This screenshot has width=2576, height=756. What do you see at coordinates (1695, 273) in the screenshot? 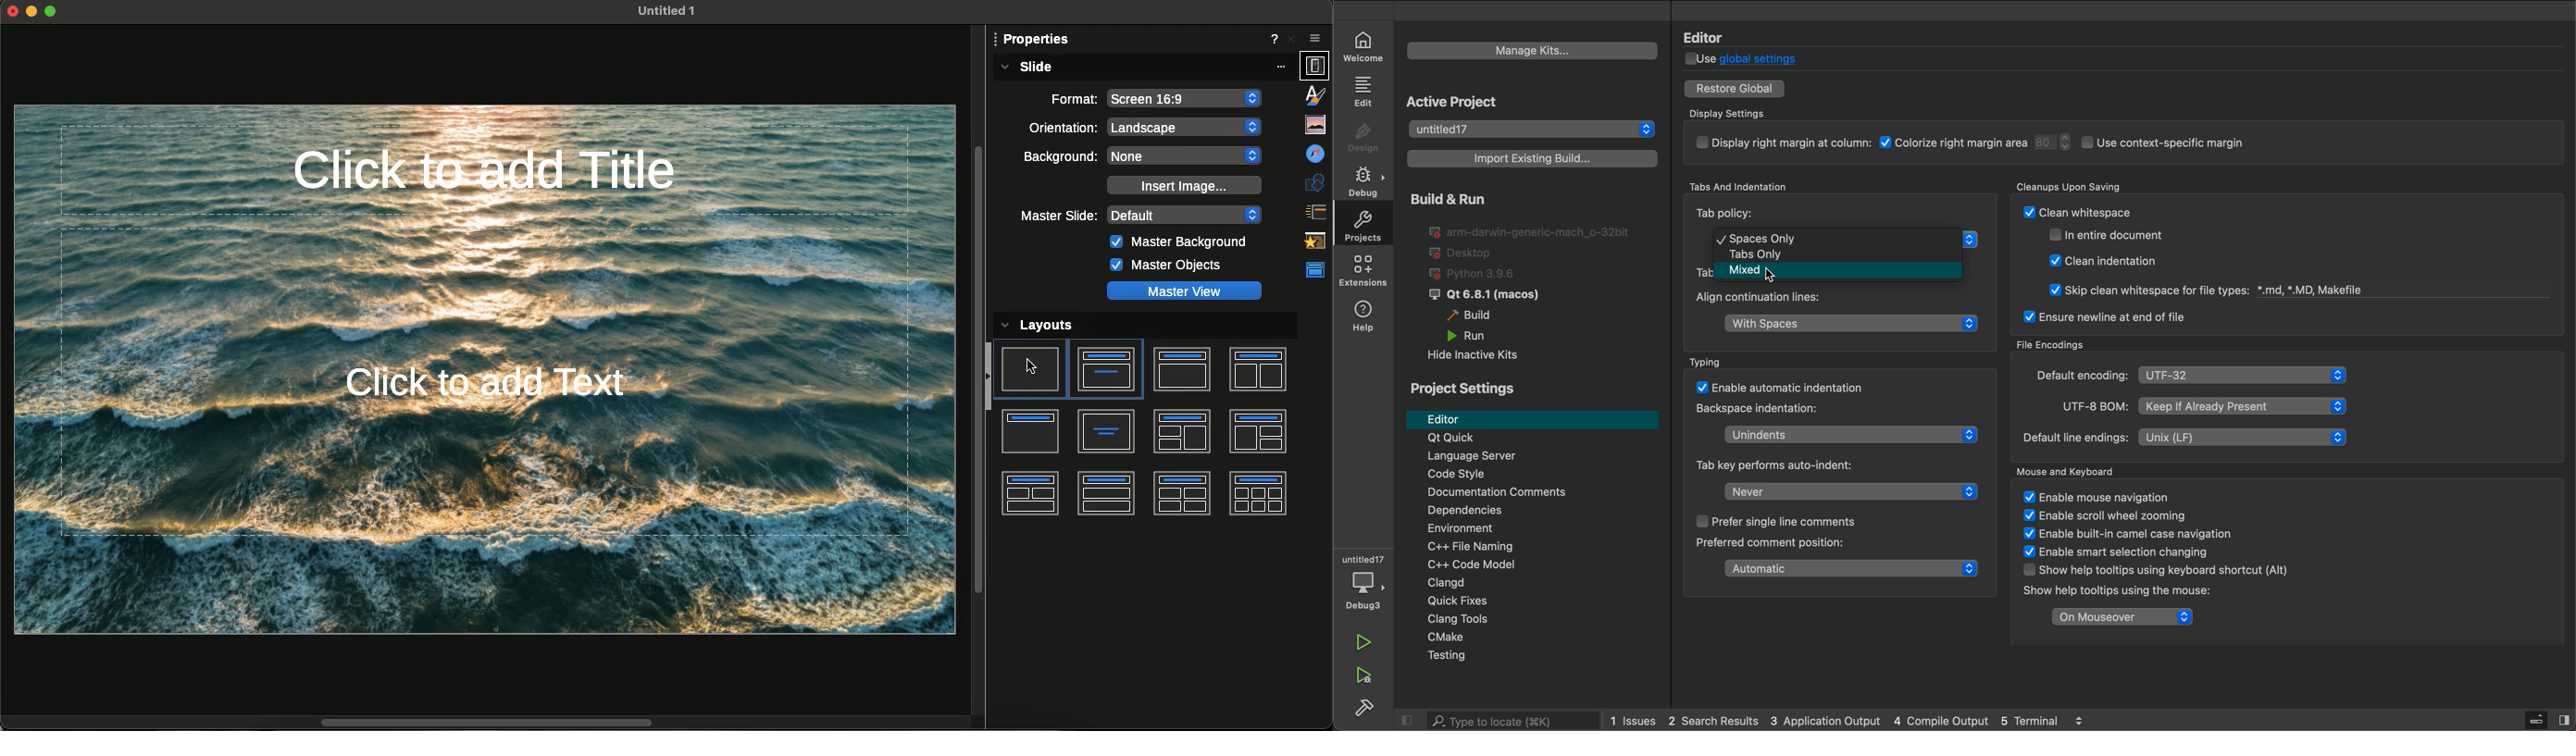
I see `Tab` at bounding box center [1695, 273].